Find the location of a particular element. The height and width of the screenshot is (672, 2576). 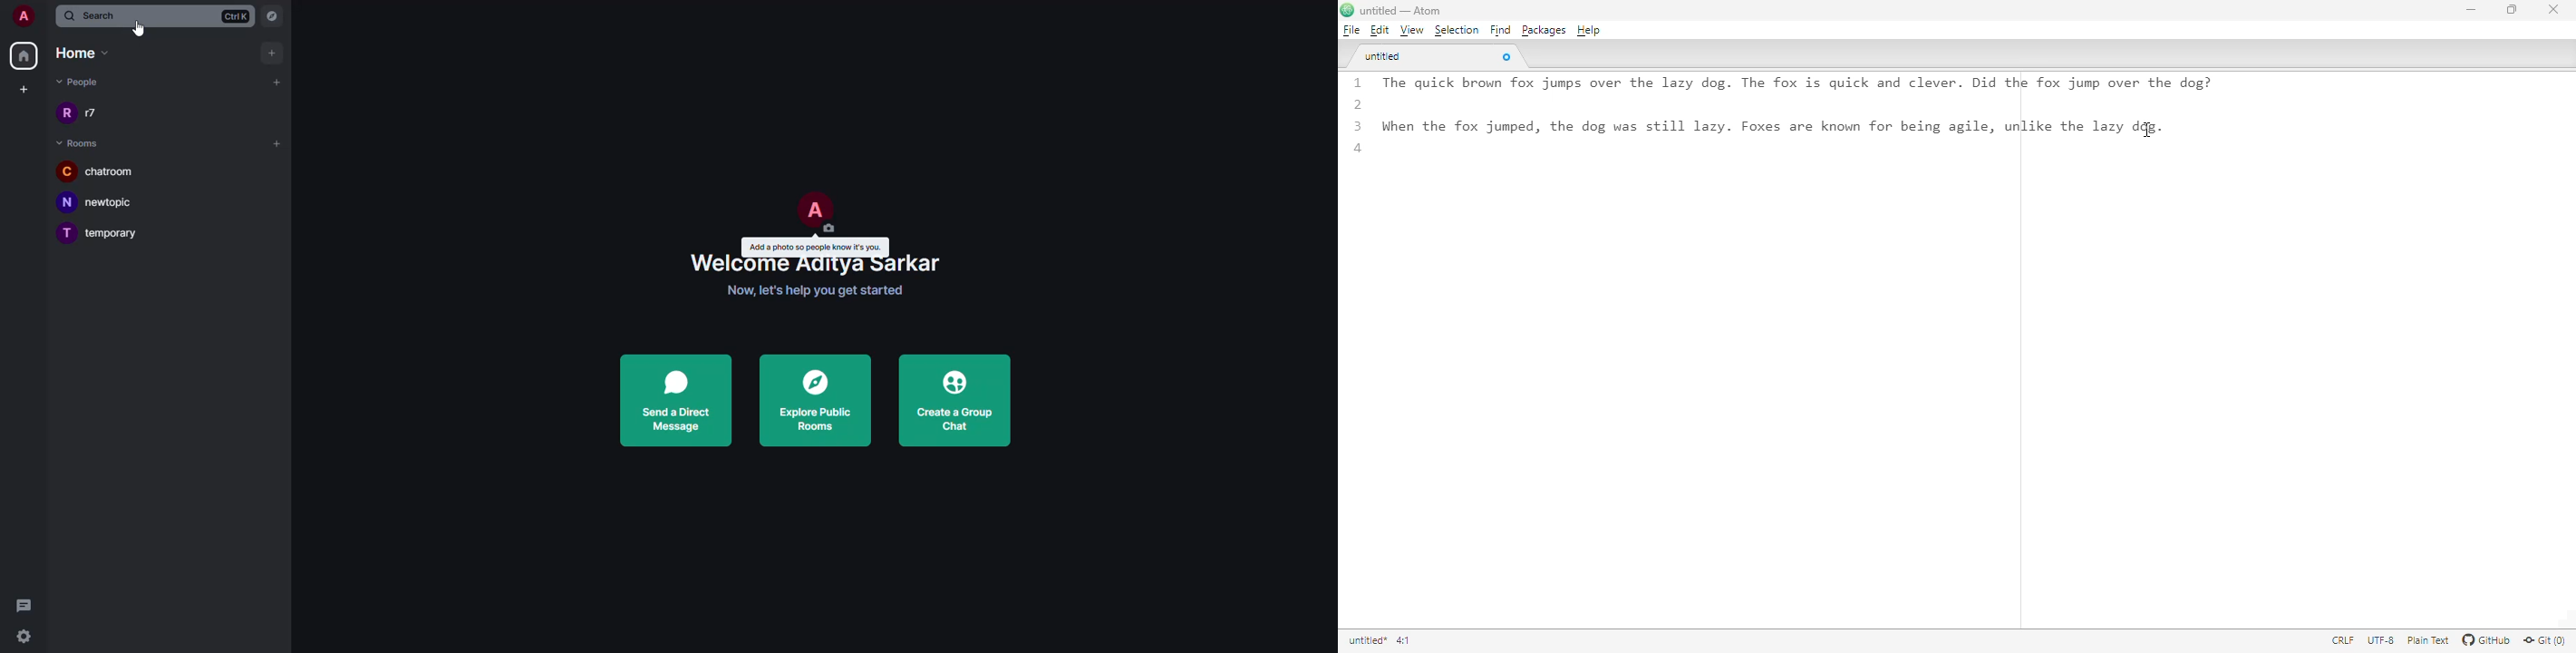

CURSOR is located at coordinates (139, 30).